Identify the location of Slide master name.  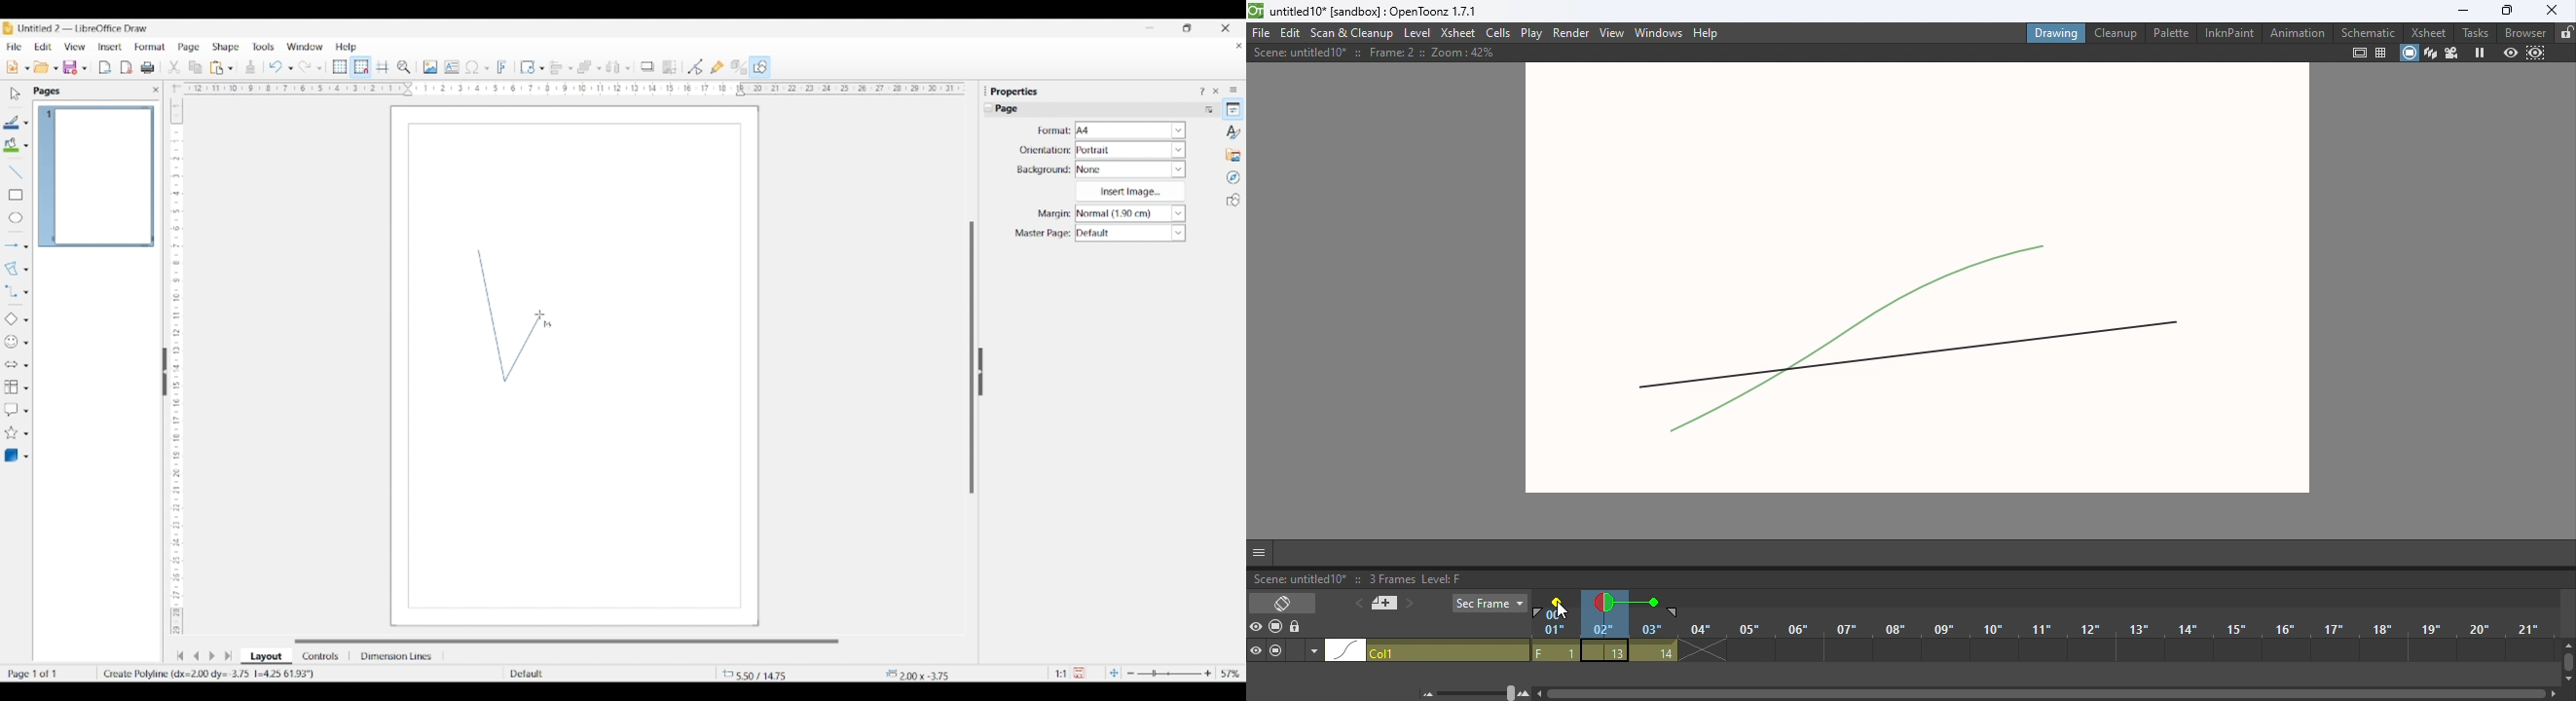
(582, 674).